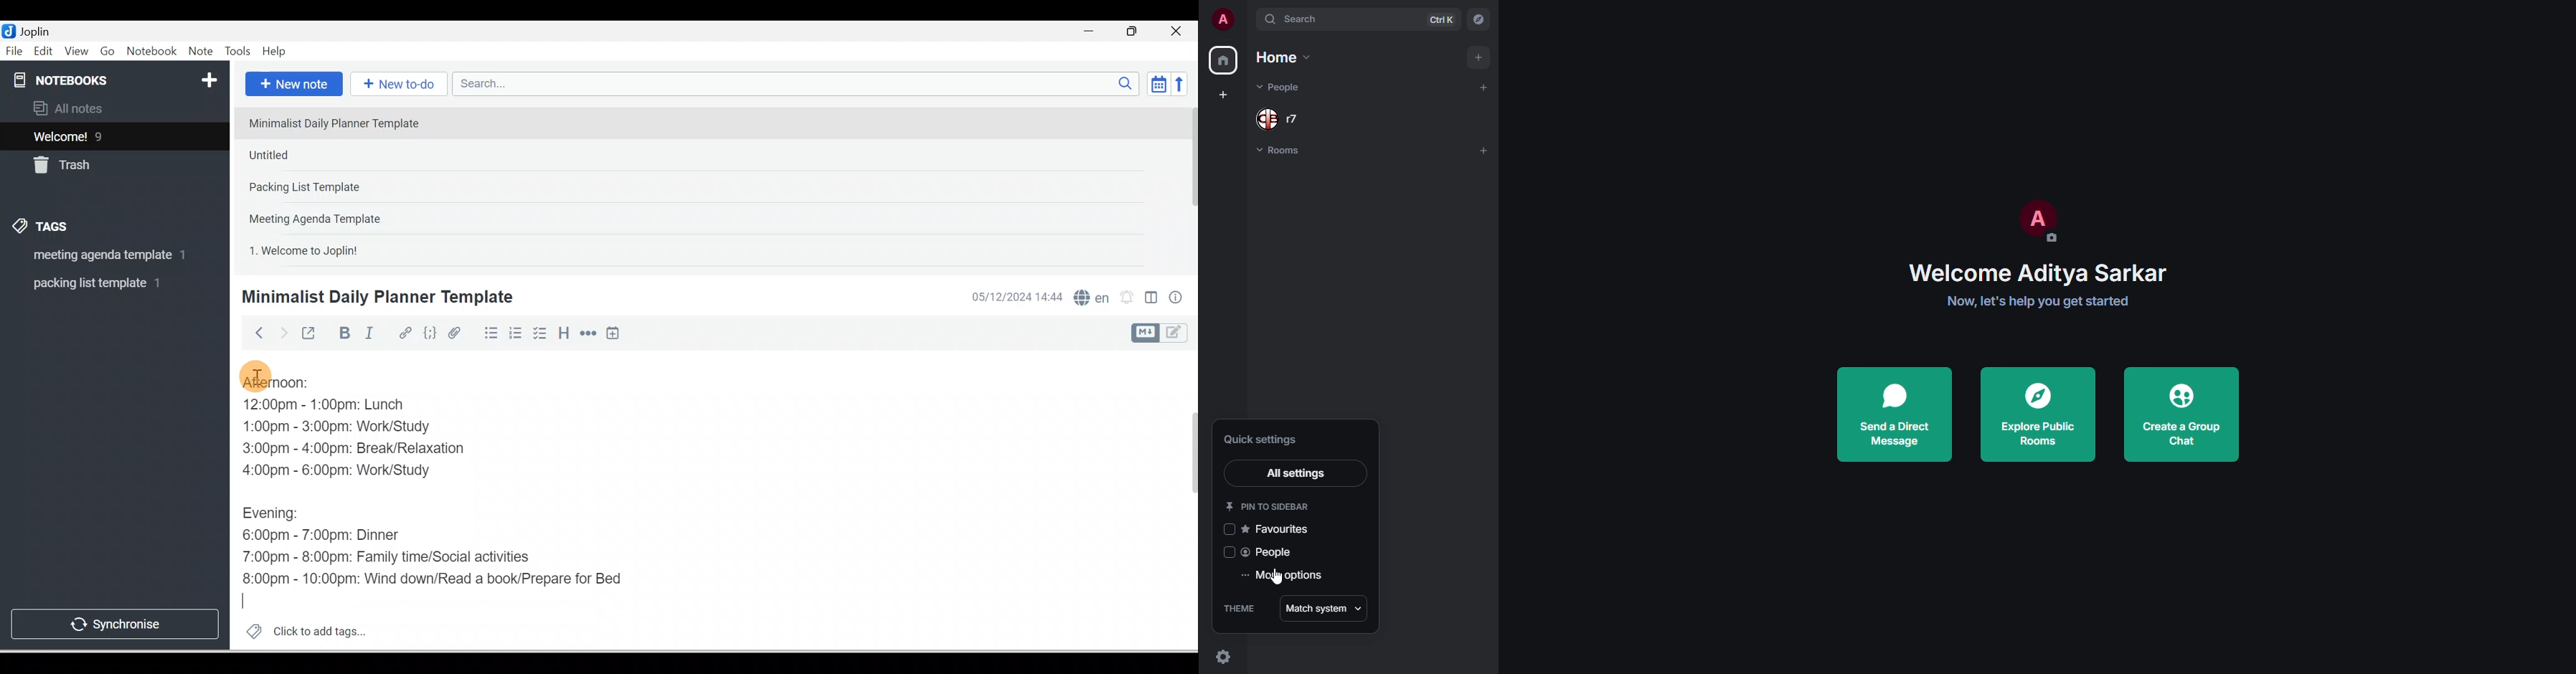 This screenshot has height=700, width=2576. Describe the element at coordinates (237, 51) in the screenshot. I see `Tools` at that location.